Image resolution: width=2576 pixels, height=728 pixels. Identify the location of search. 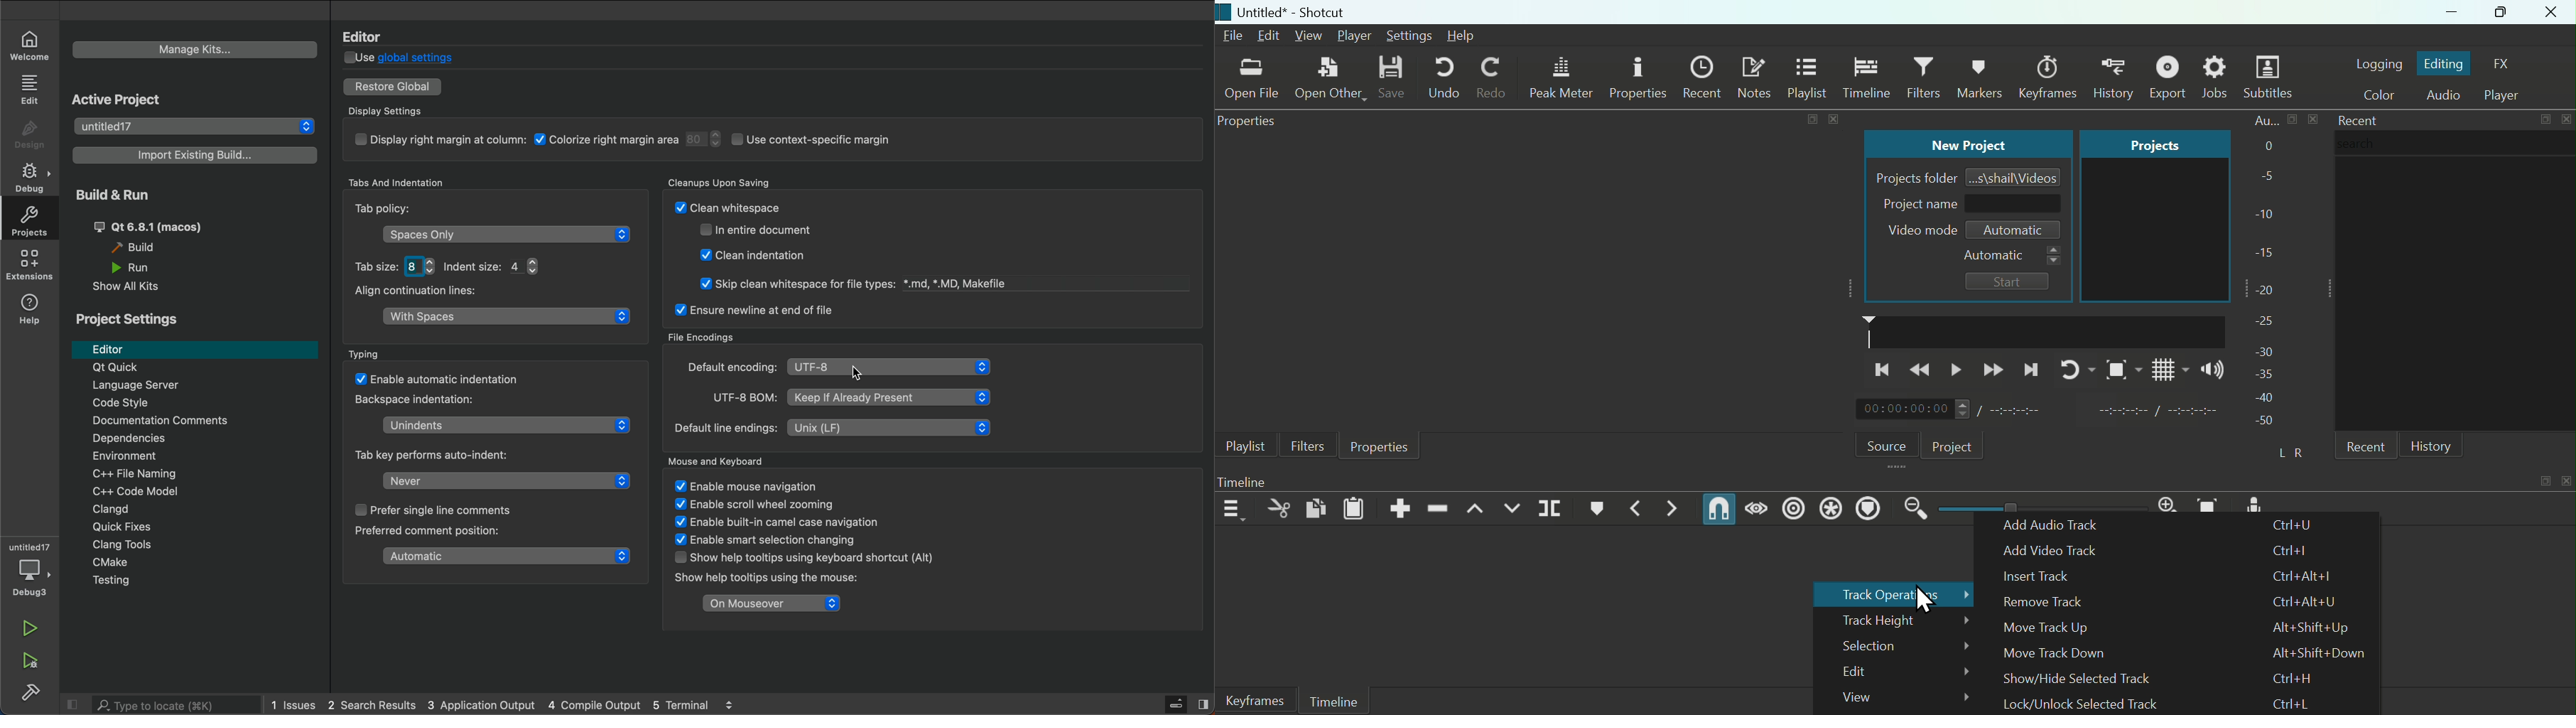
(167, 704).